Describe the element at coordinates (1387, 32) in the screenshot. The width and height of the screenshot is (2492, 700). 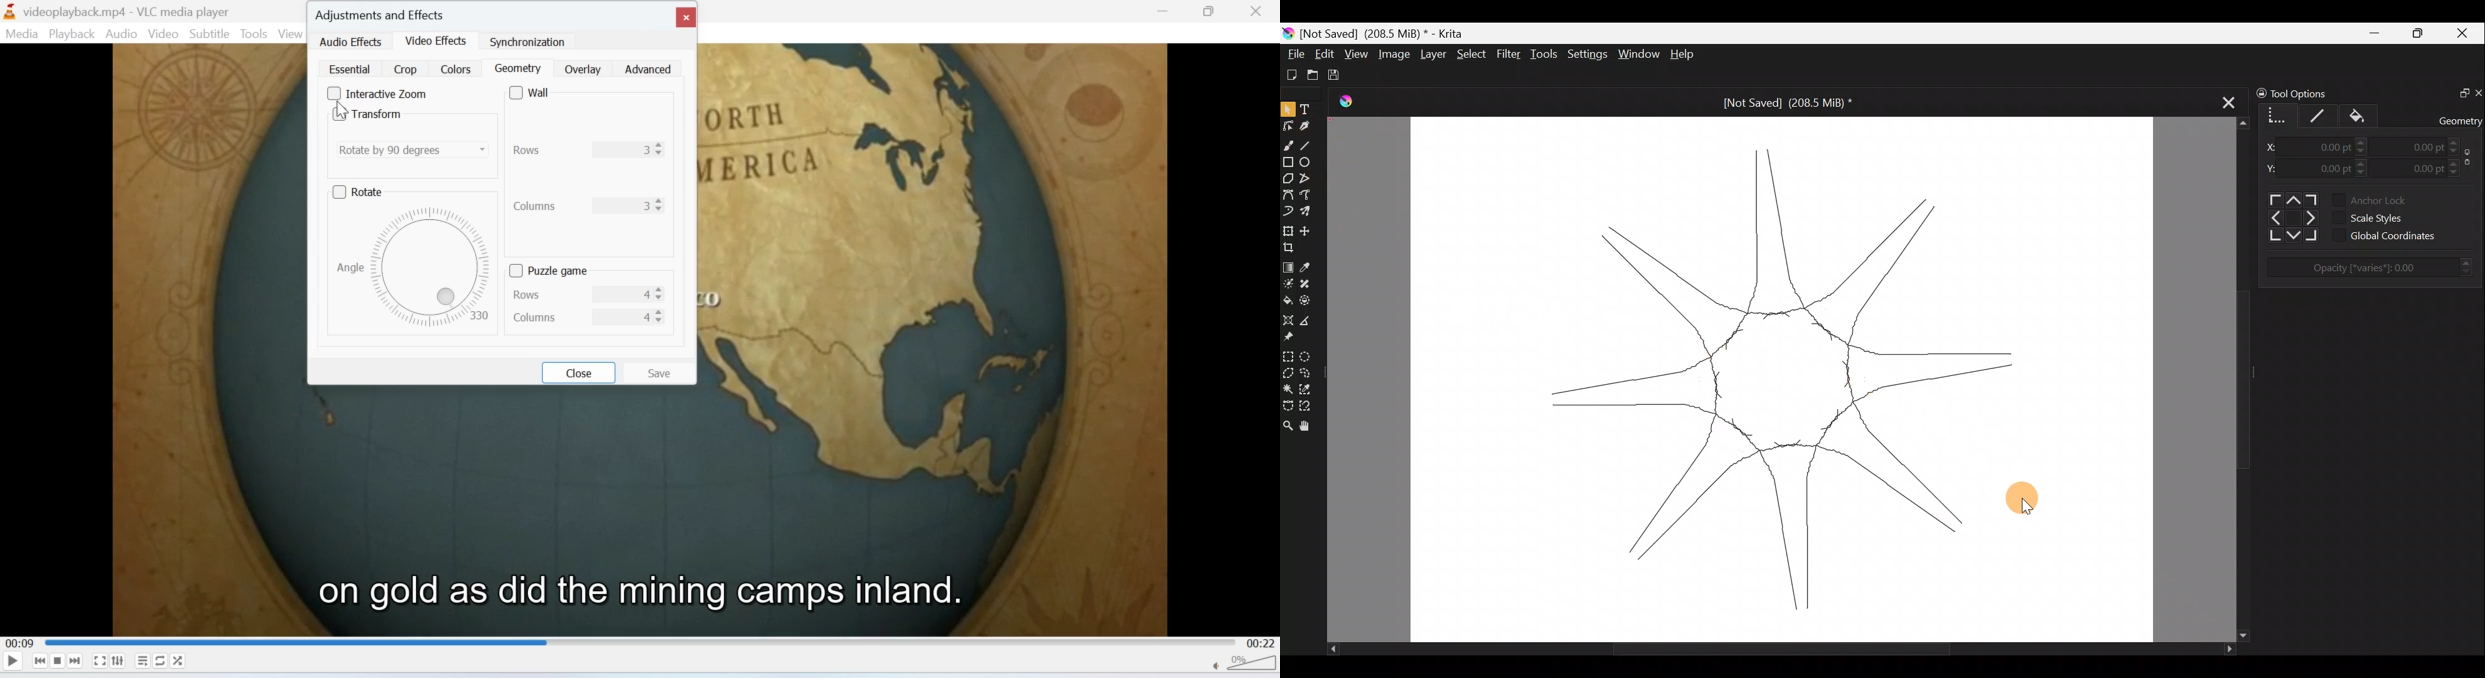
I see `Not Saved] (143.4 MiB) *` at that location.